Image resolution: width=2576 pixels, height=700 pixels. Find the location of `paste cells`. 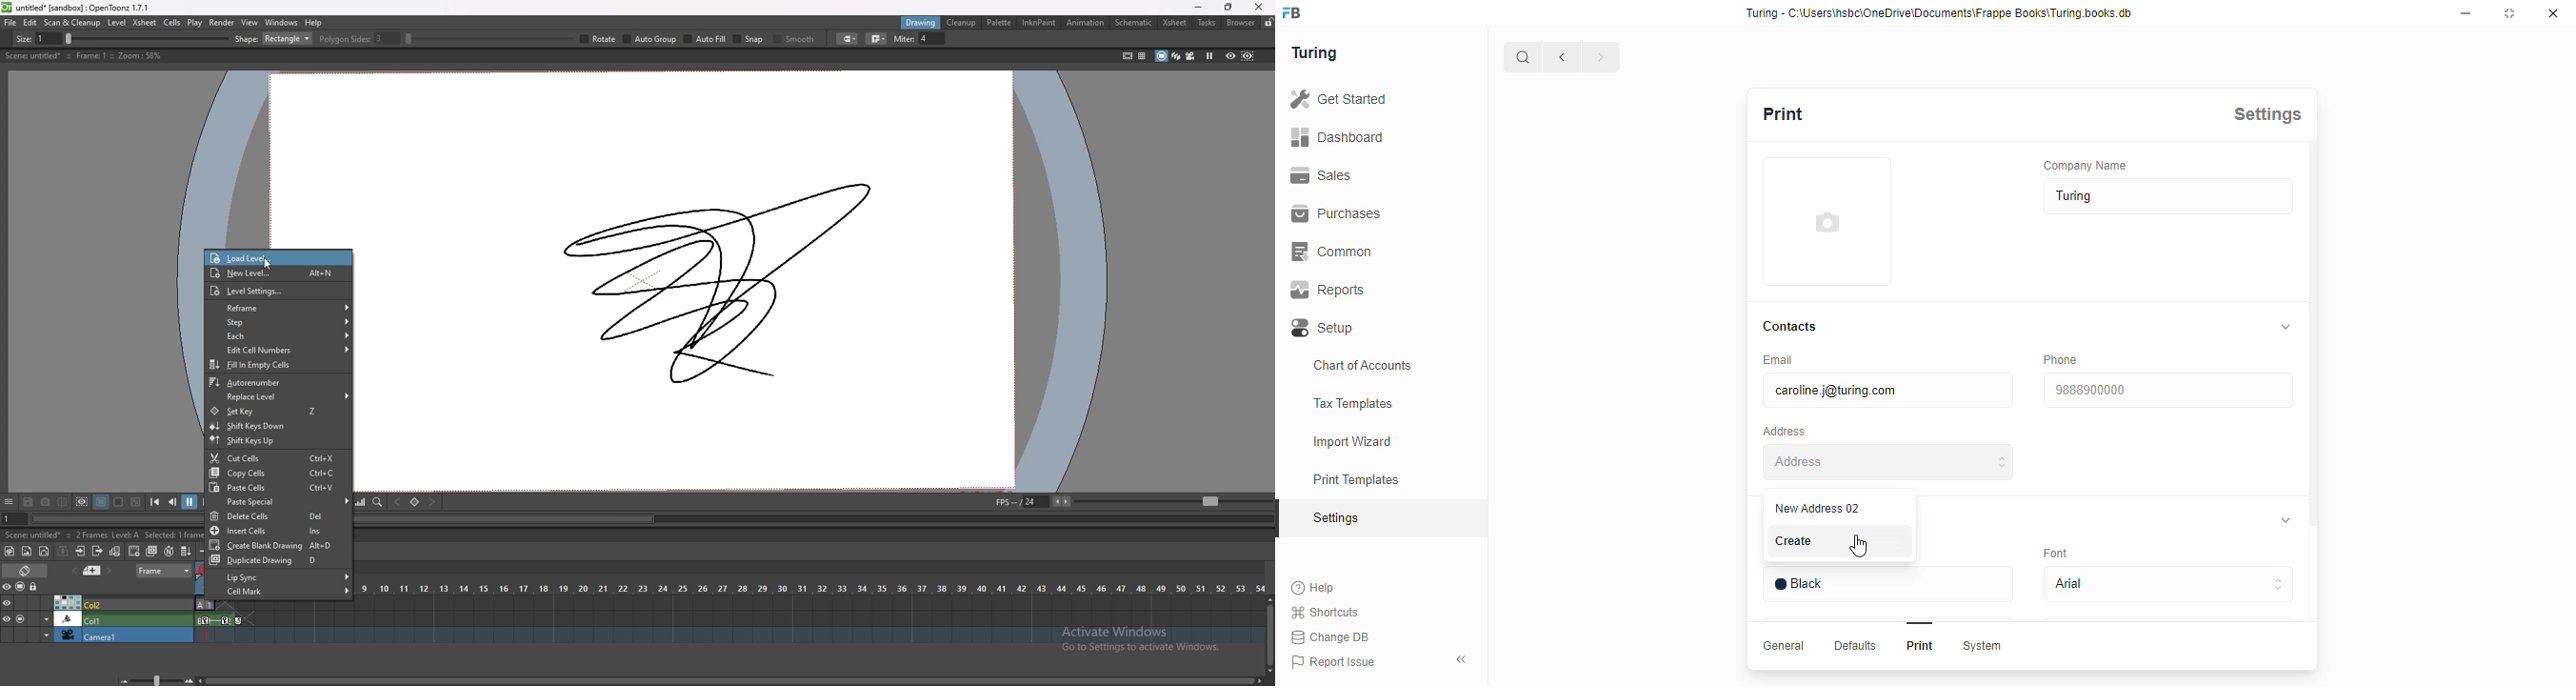

paste cells is located at coordinates (279, 487).